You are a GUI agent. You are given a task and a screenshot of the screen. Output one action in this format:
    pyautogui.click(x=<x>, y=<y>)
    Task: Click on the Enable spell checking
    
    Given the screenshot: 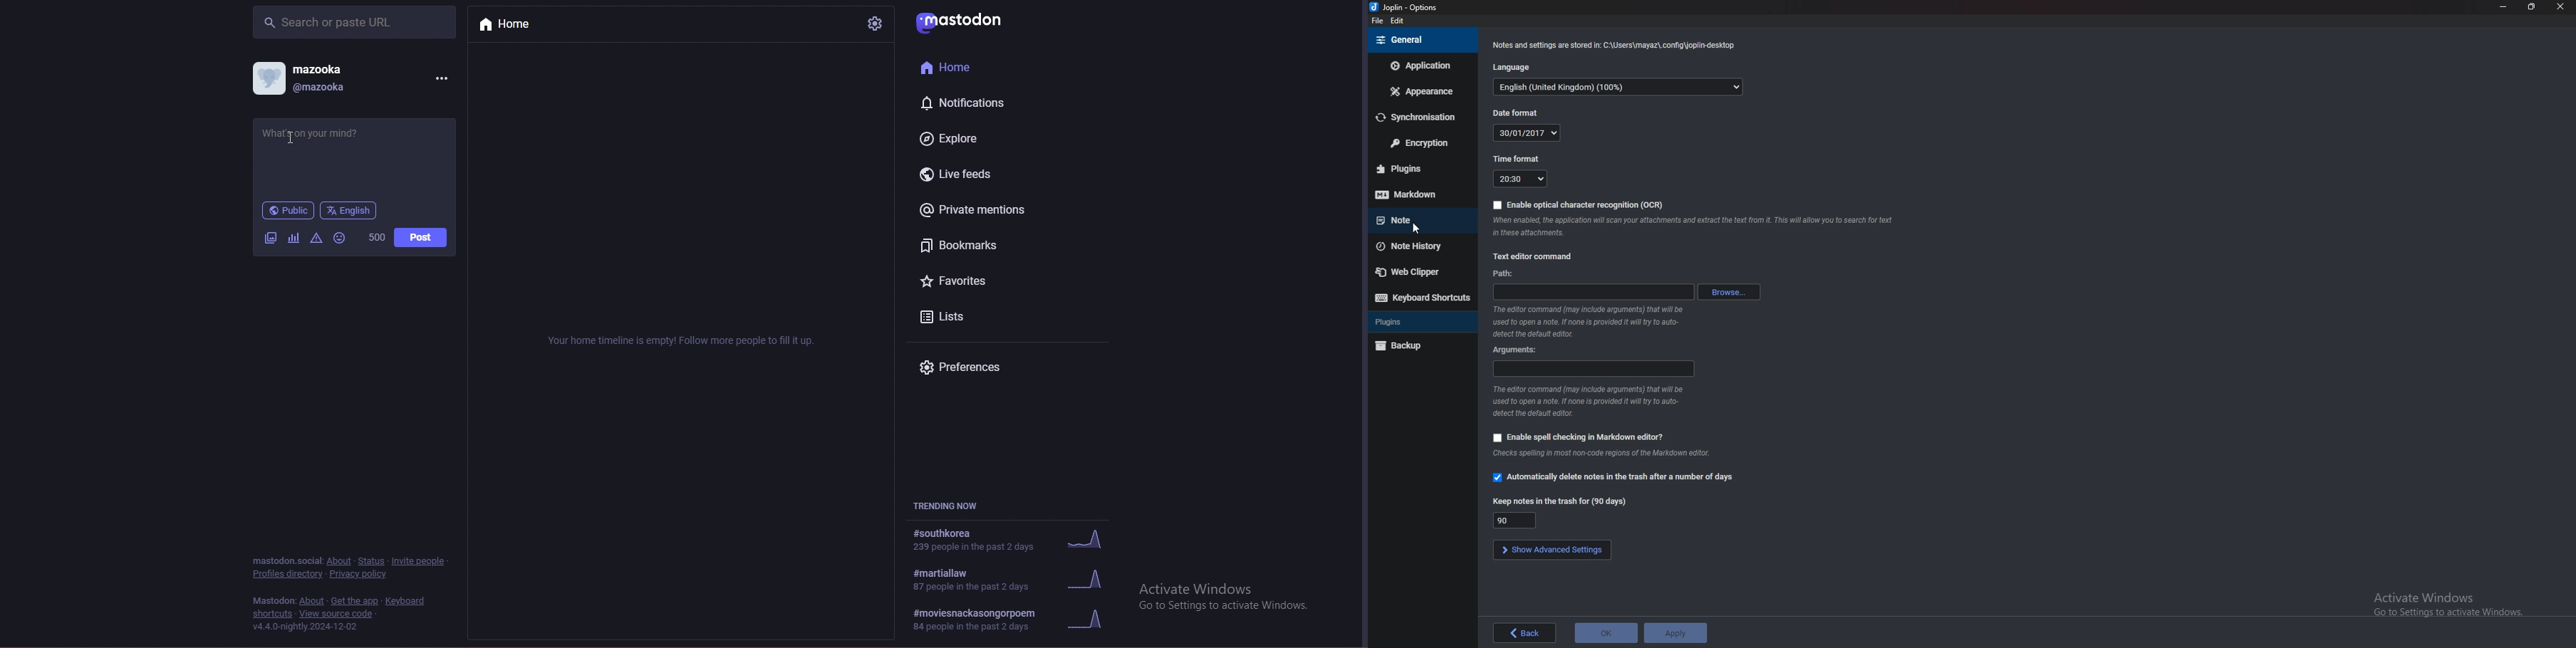 What is the action you would take?
    pyautogui.click(x=1579, y=438)
    